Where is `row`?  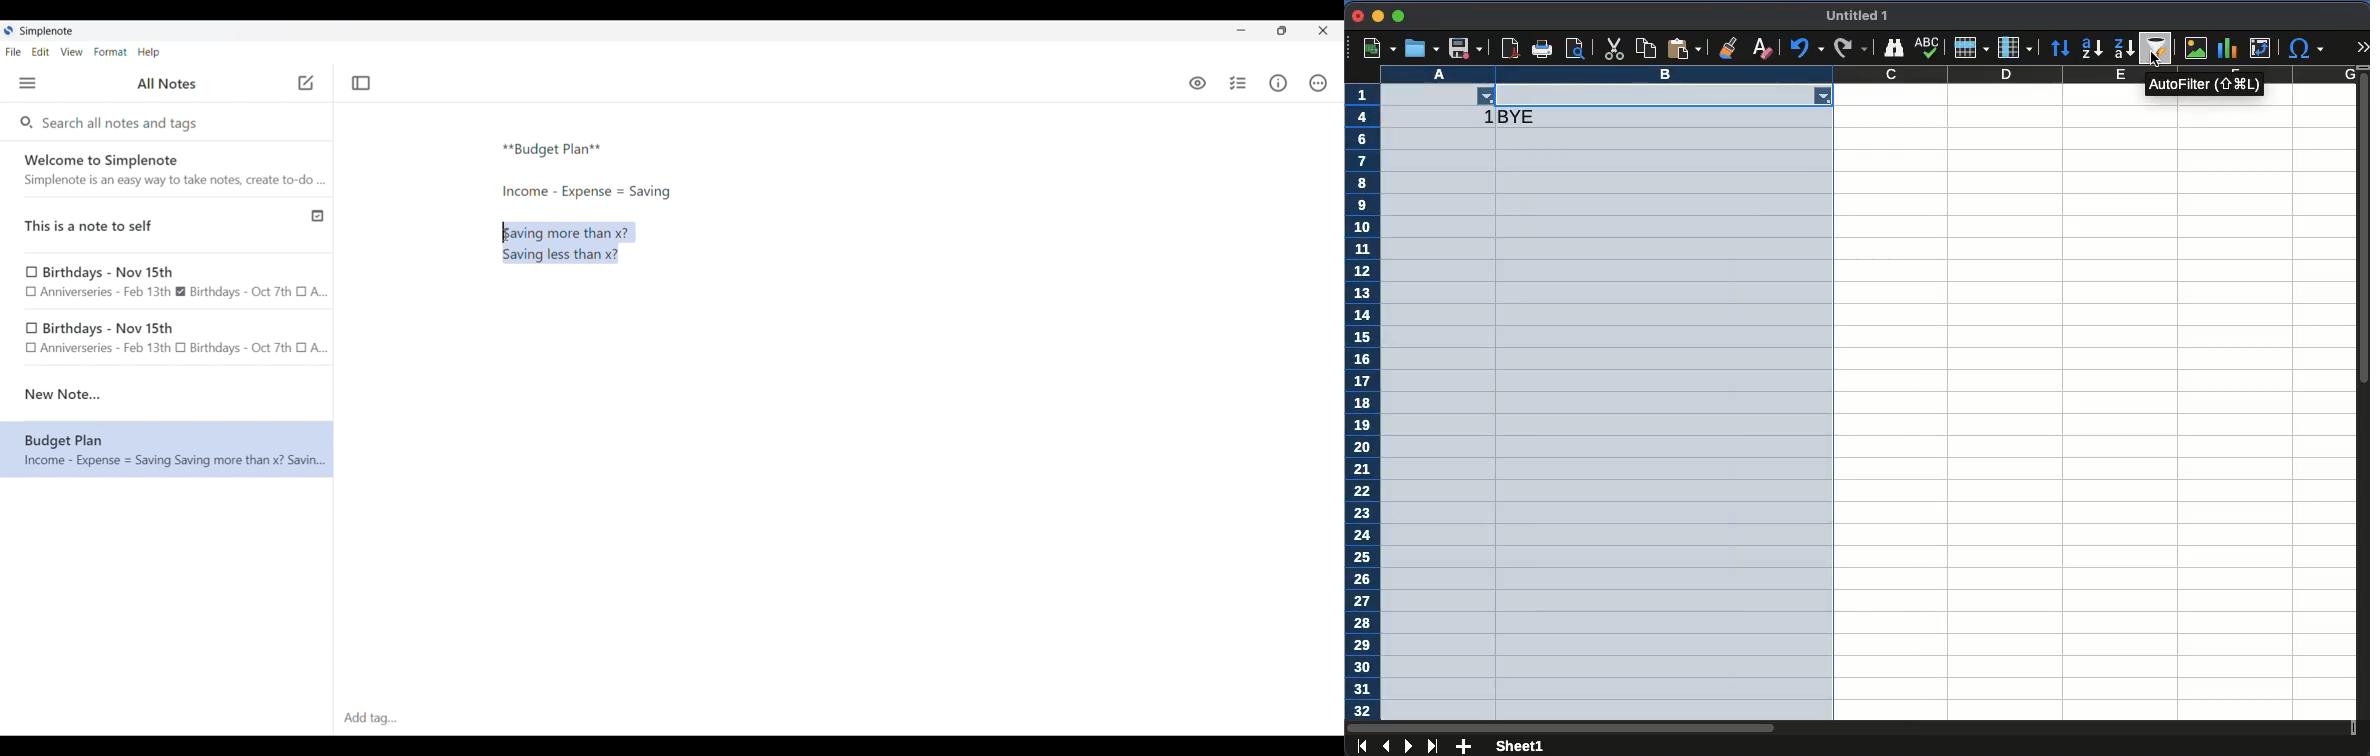
row is located at coordinates (1968, 48).